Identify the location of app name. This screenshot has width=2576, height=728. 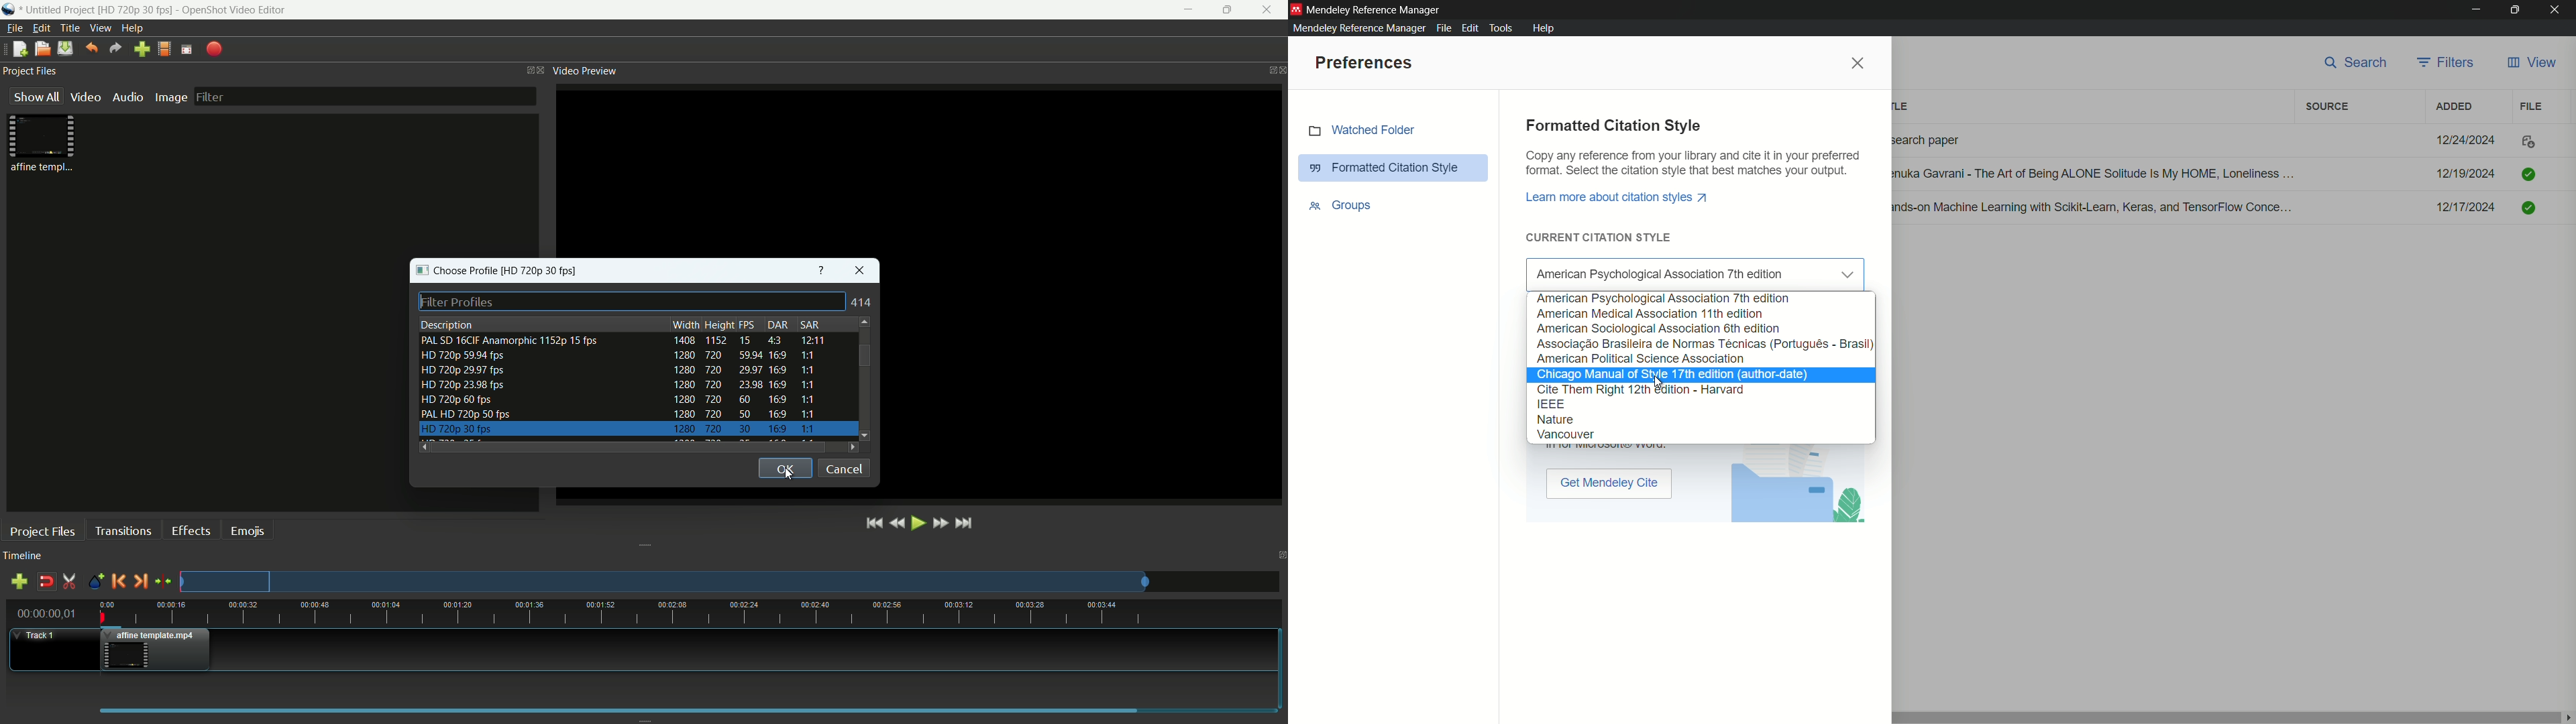
(1375, 9).